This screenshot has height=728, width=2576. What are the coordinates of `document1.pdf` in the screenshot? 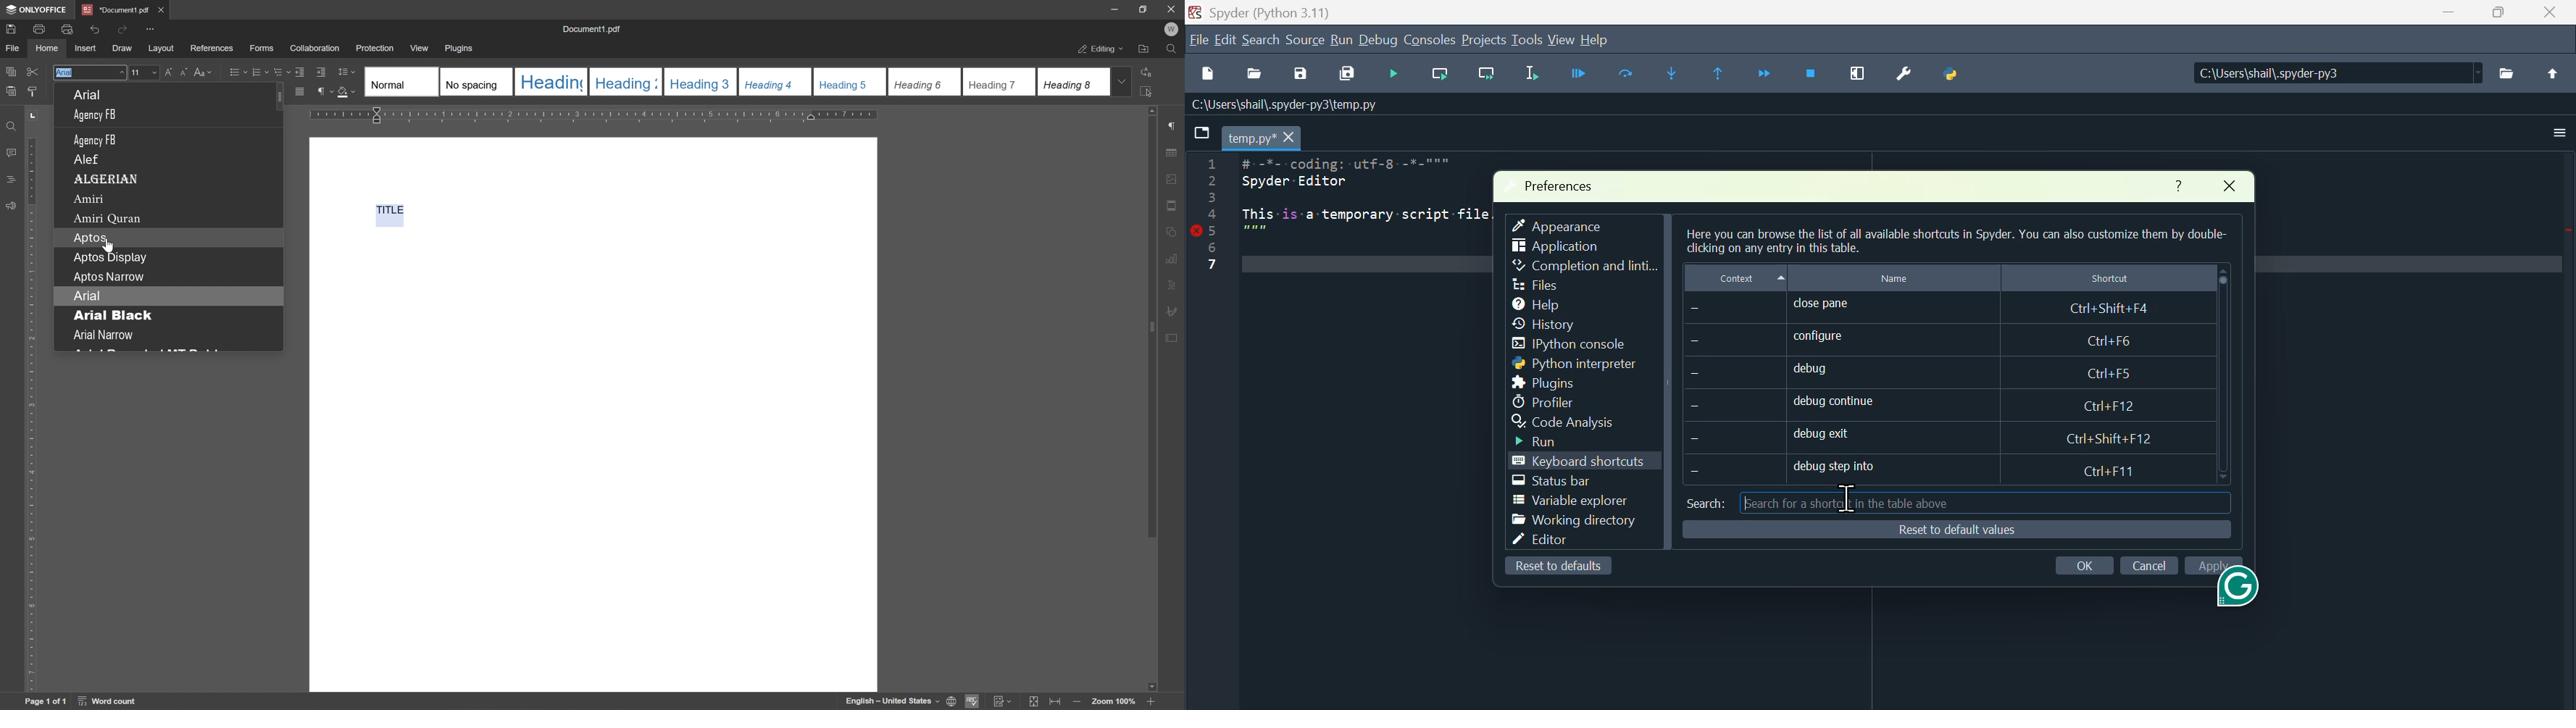 It's located at (114, 10).